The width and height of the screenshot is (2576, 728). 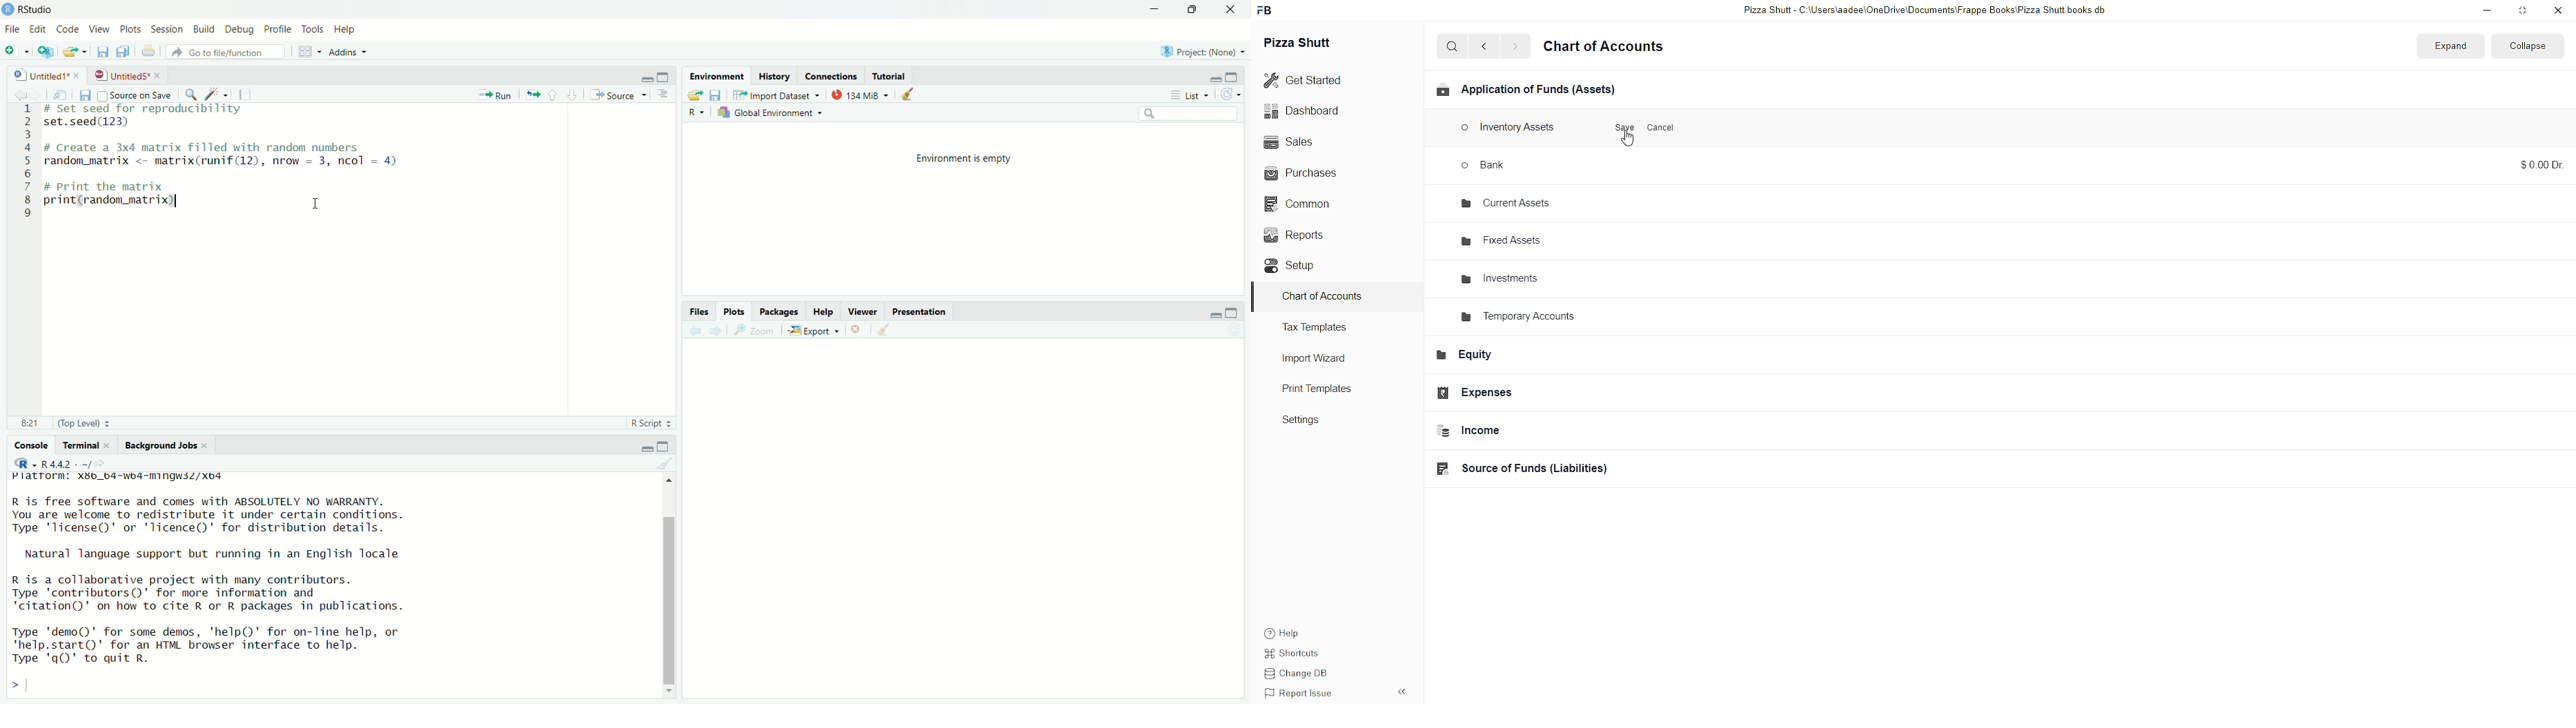 What do you see at coordinates (100, 51) in the screenshot?
I see `files` at bounding box center [100, 51].